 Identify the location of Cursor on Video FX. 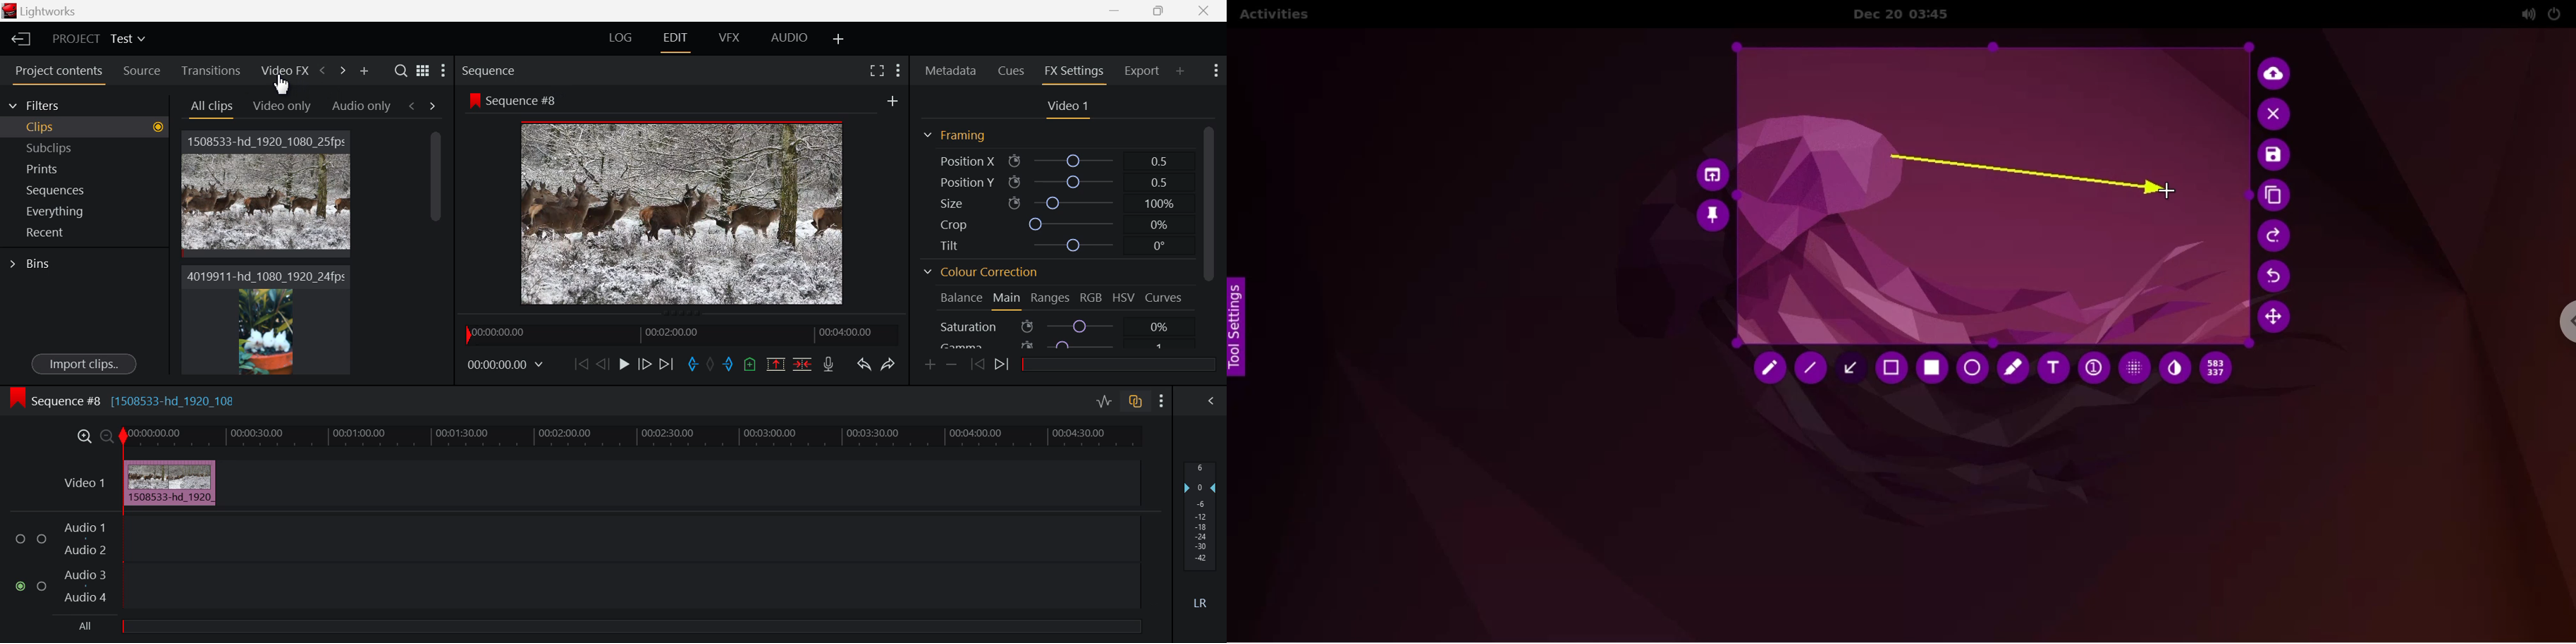
(284, 72).